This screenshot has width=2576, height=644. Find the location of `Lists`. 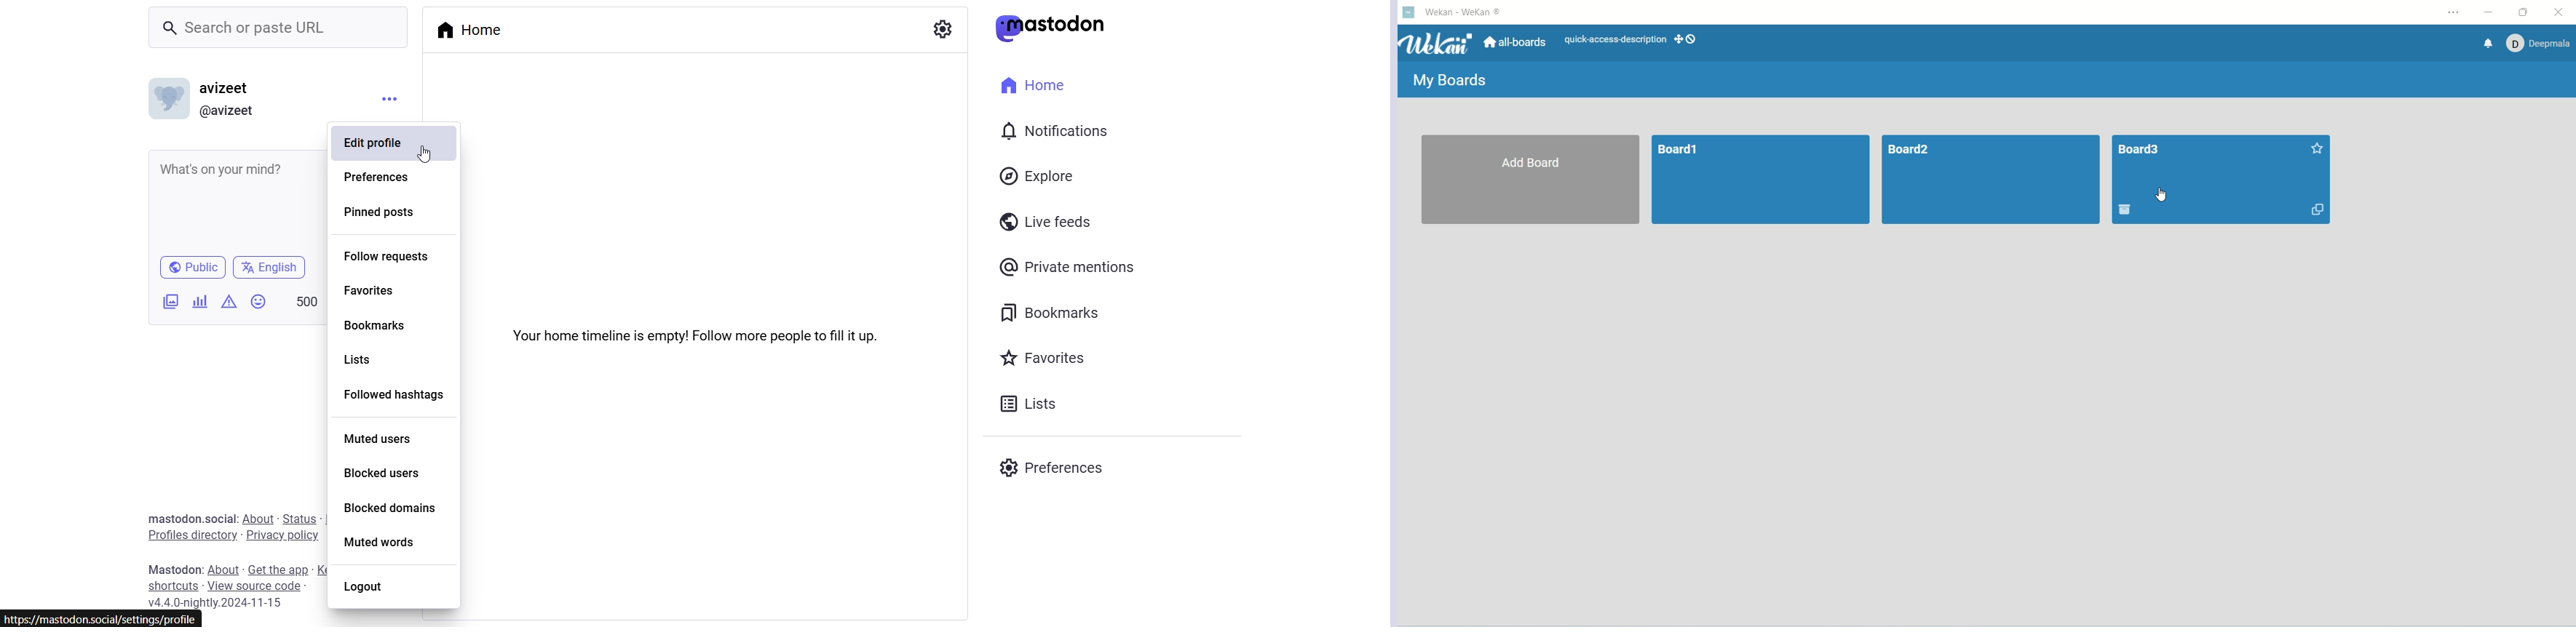

Lists is located at coordinates (1034, 404).